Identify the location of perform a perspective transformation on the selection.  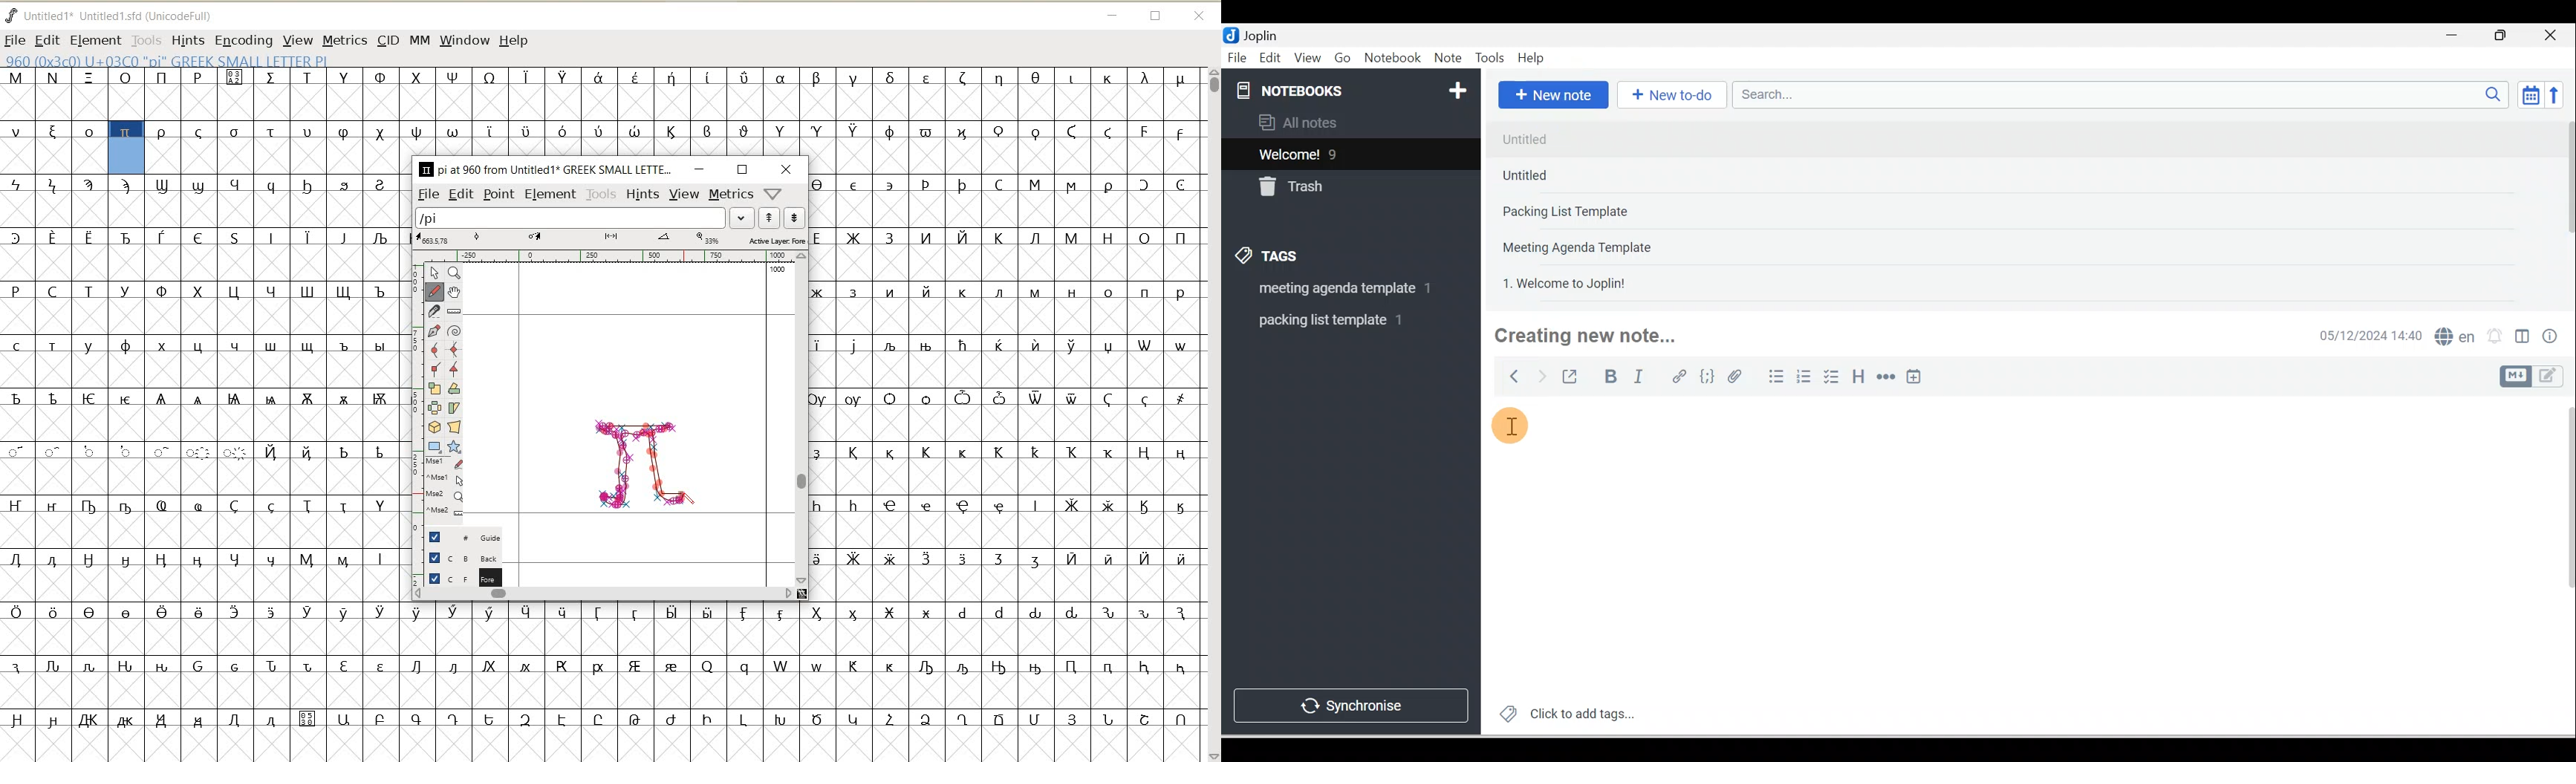
(455, 427).